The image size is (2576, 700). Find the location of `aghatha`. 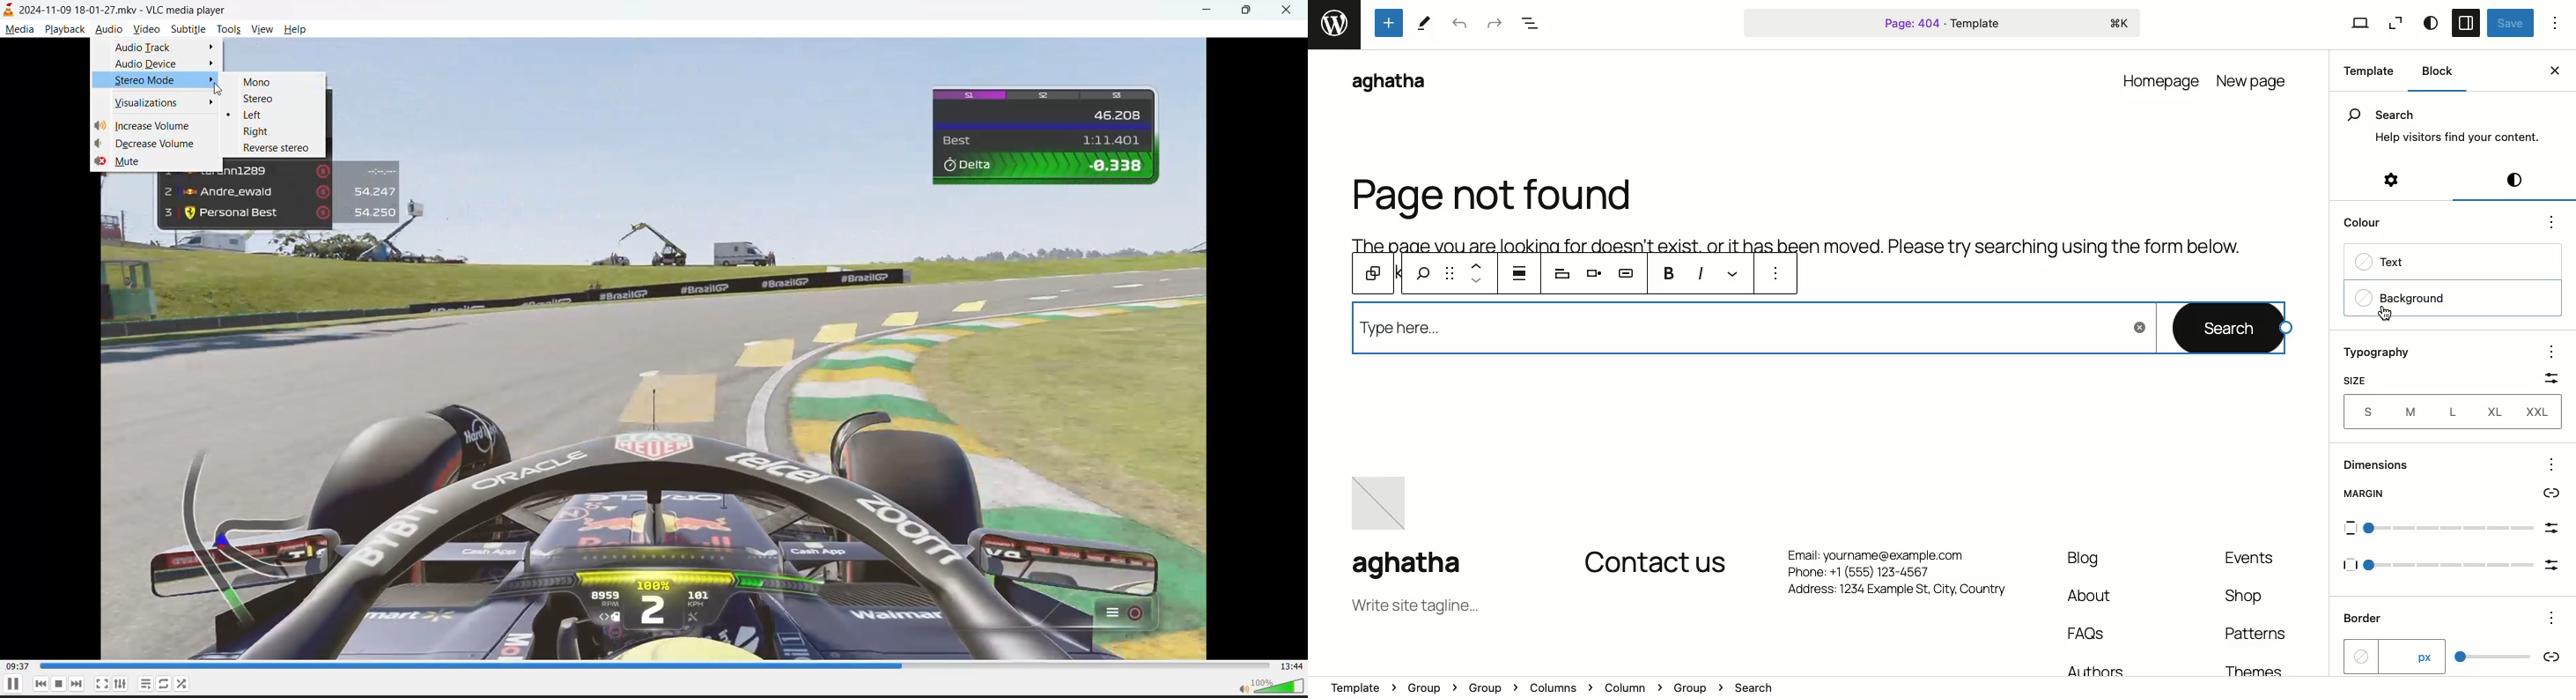

aghatha is located at coordinates (1421, 567).